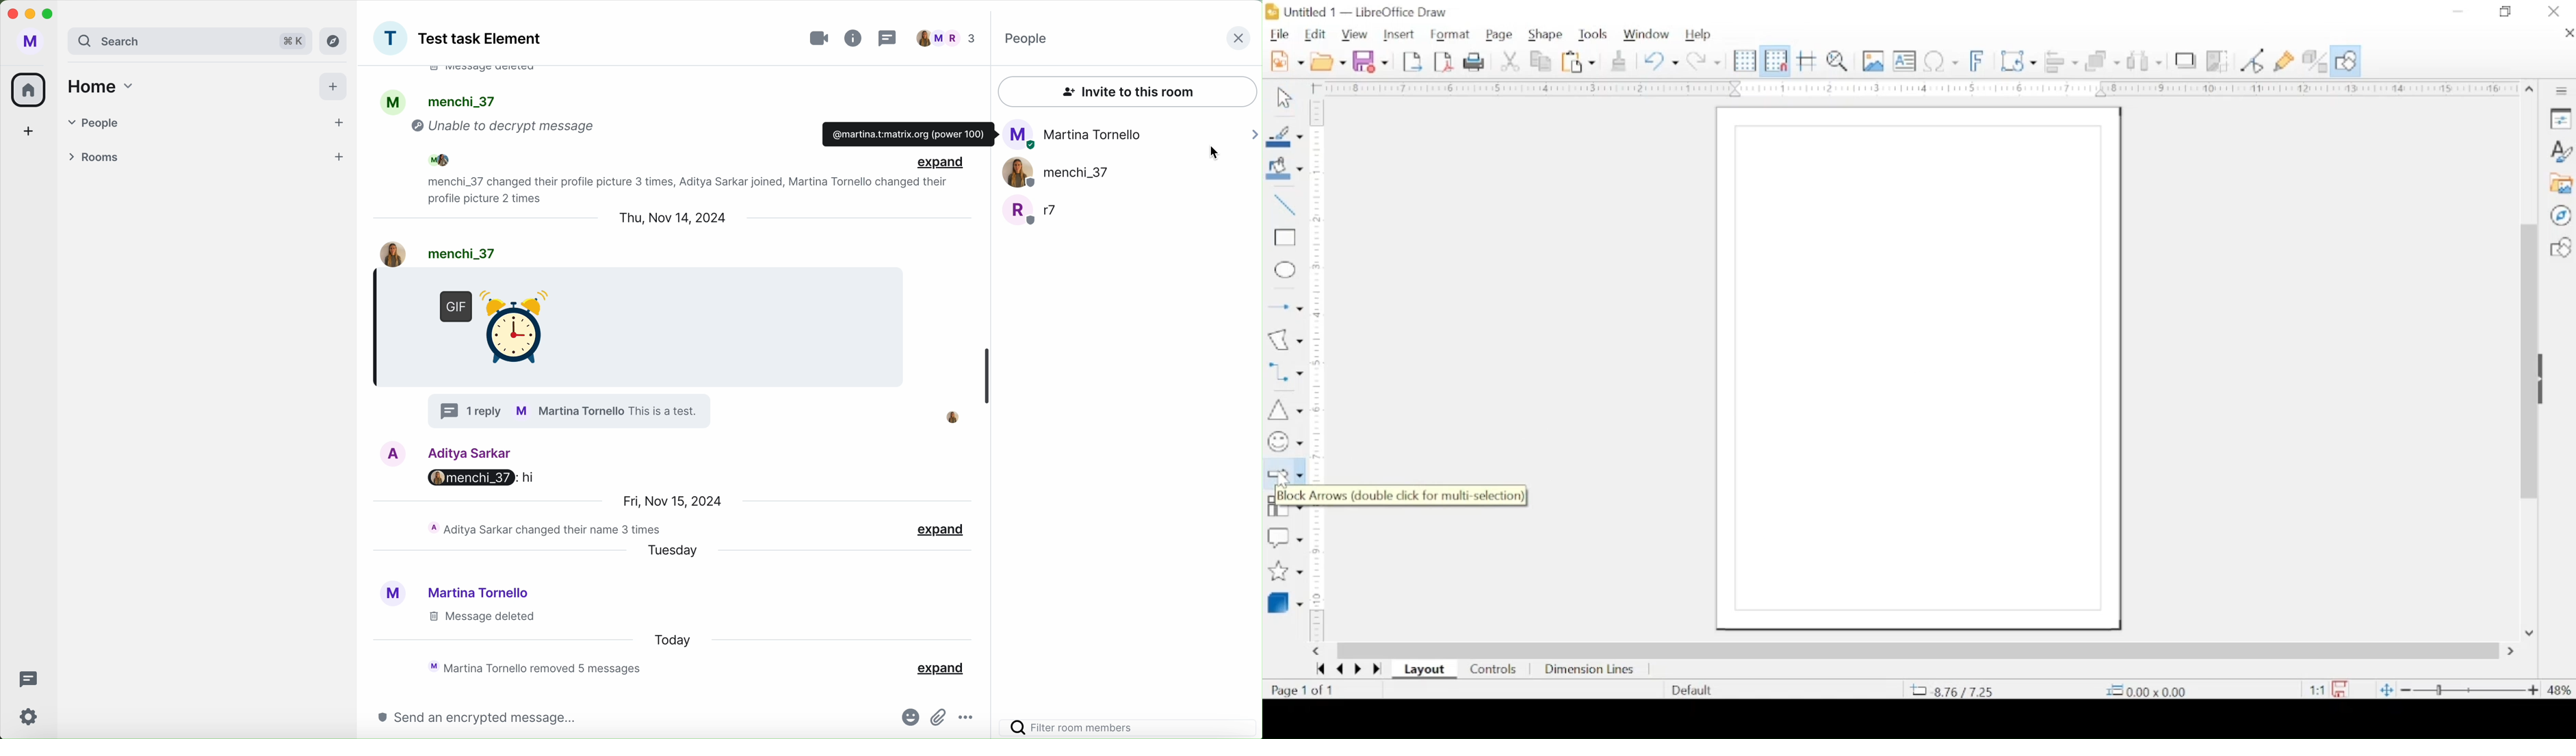 The width and height of the screenshot is (2576, 756). What do you see at coordinates (159, 41) in the screenshot?
I see `search bar` at bounding box center [159, 41].